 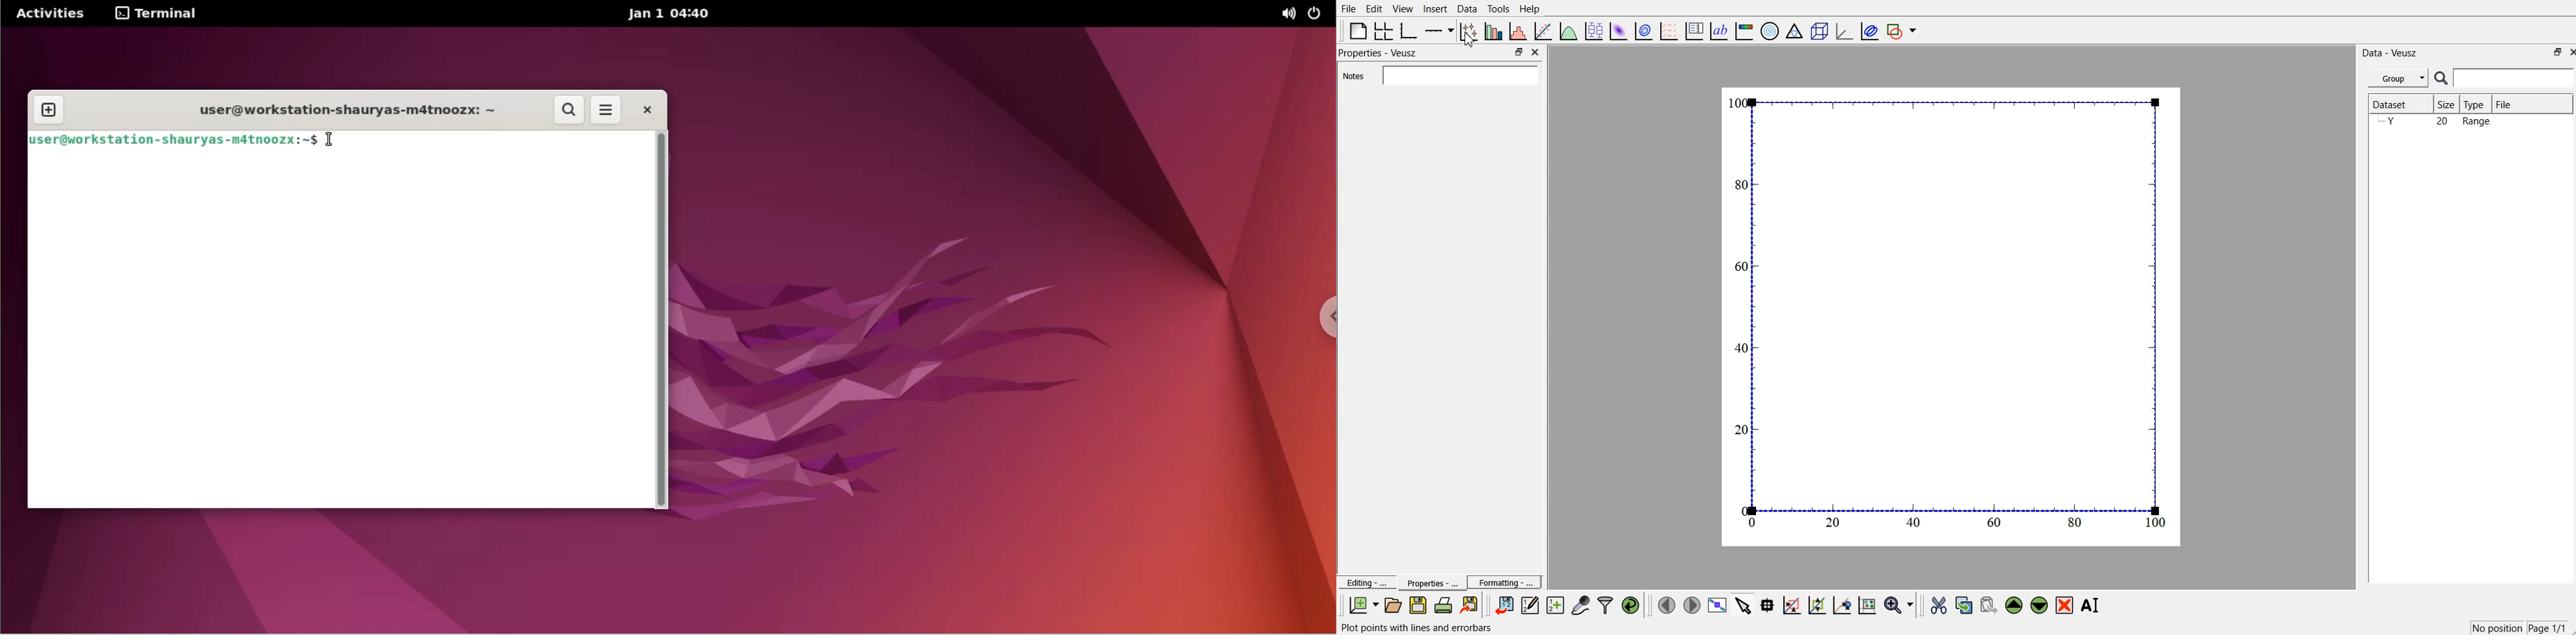 I want to click on Close, so click(x=1537, y=53).